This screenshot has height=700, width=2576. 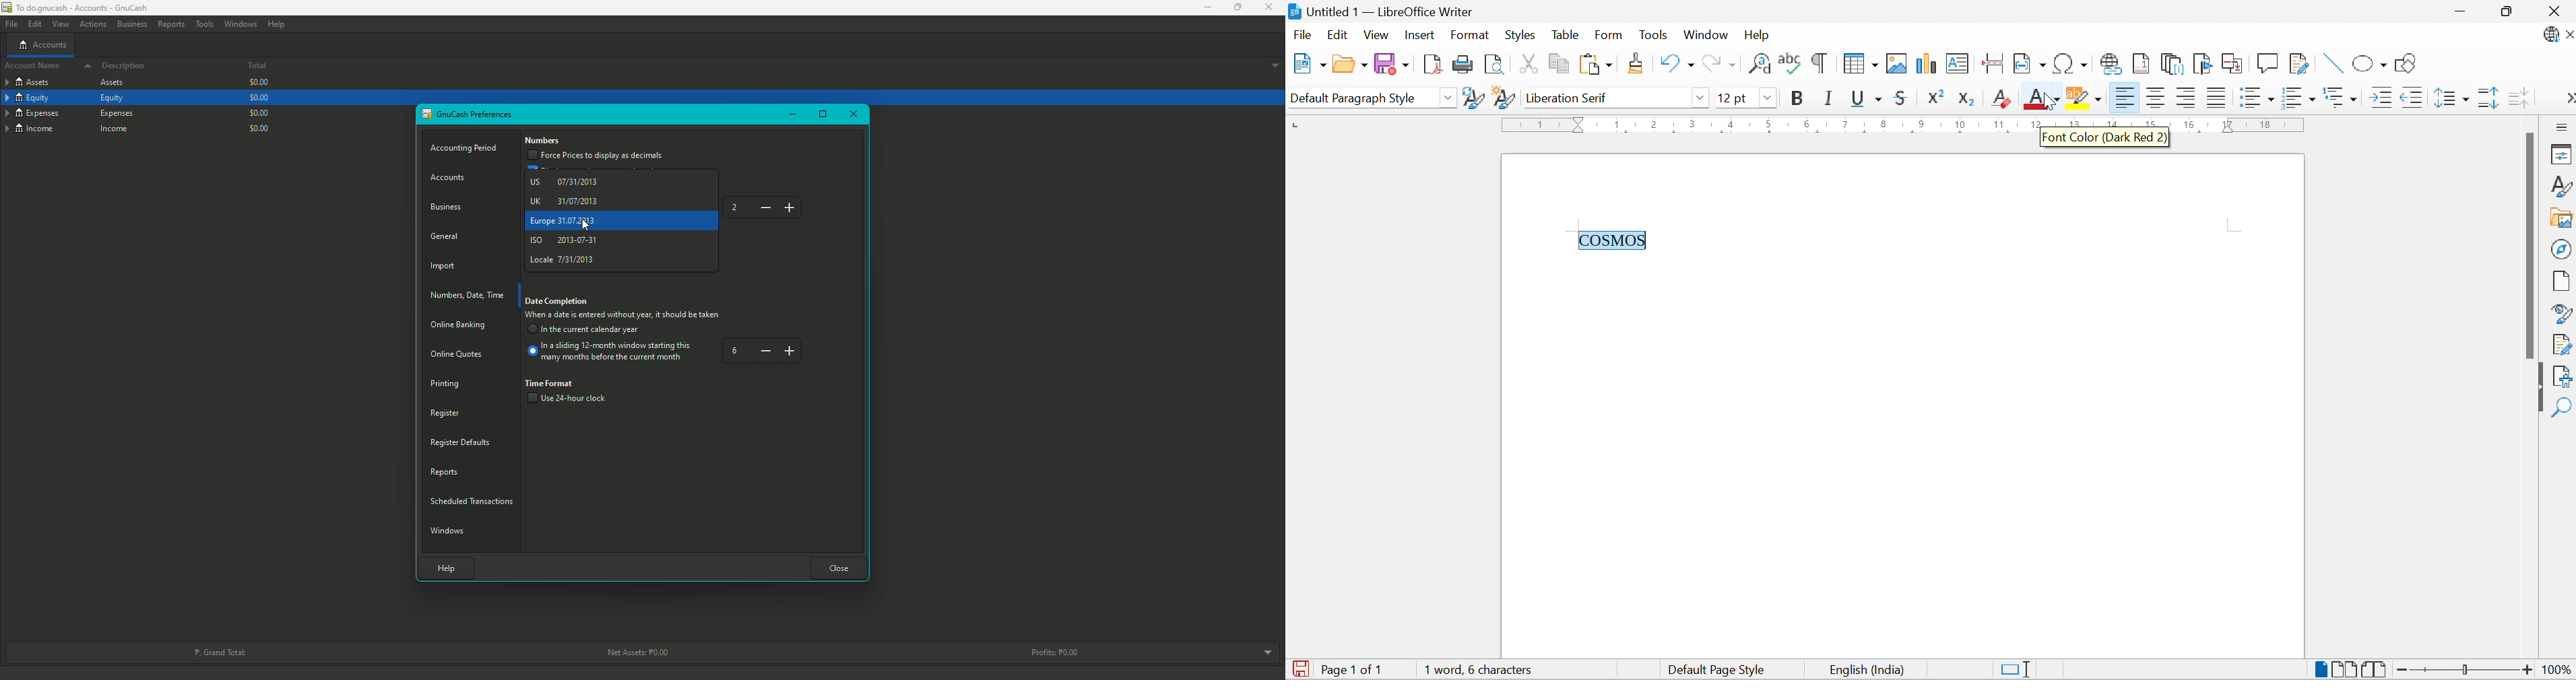 I want to click on Show Track Changes Functions, so click(x=2301, y=65).